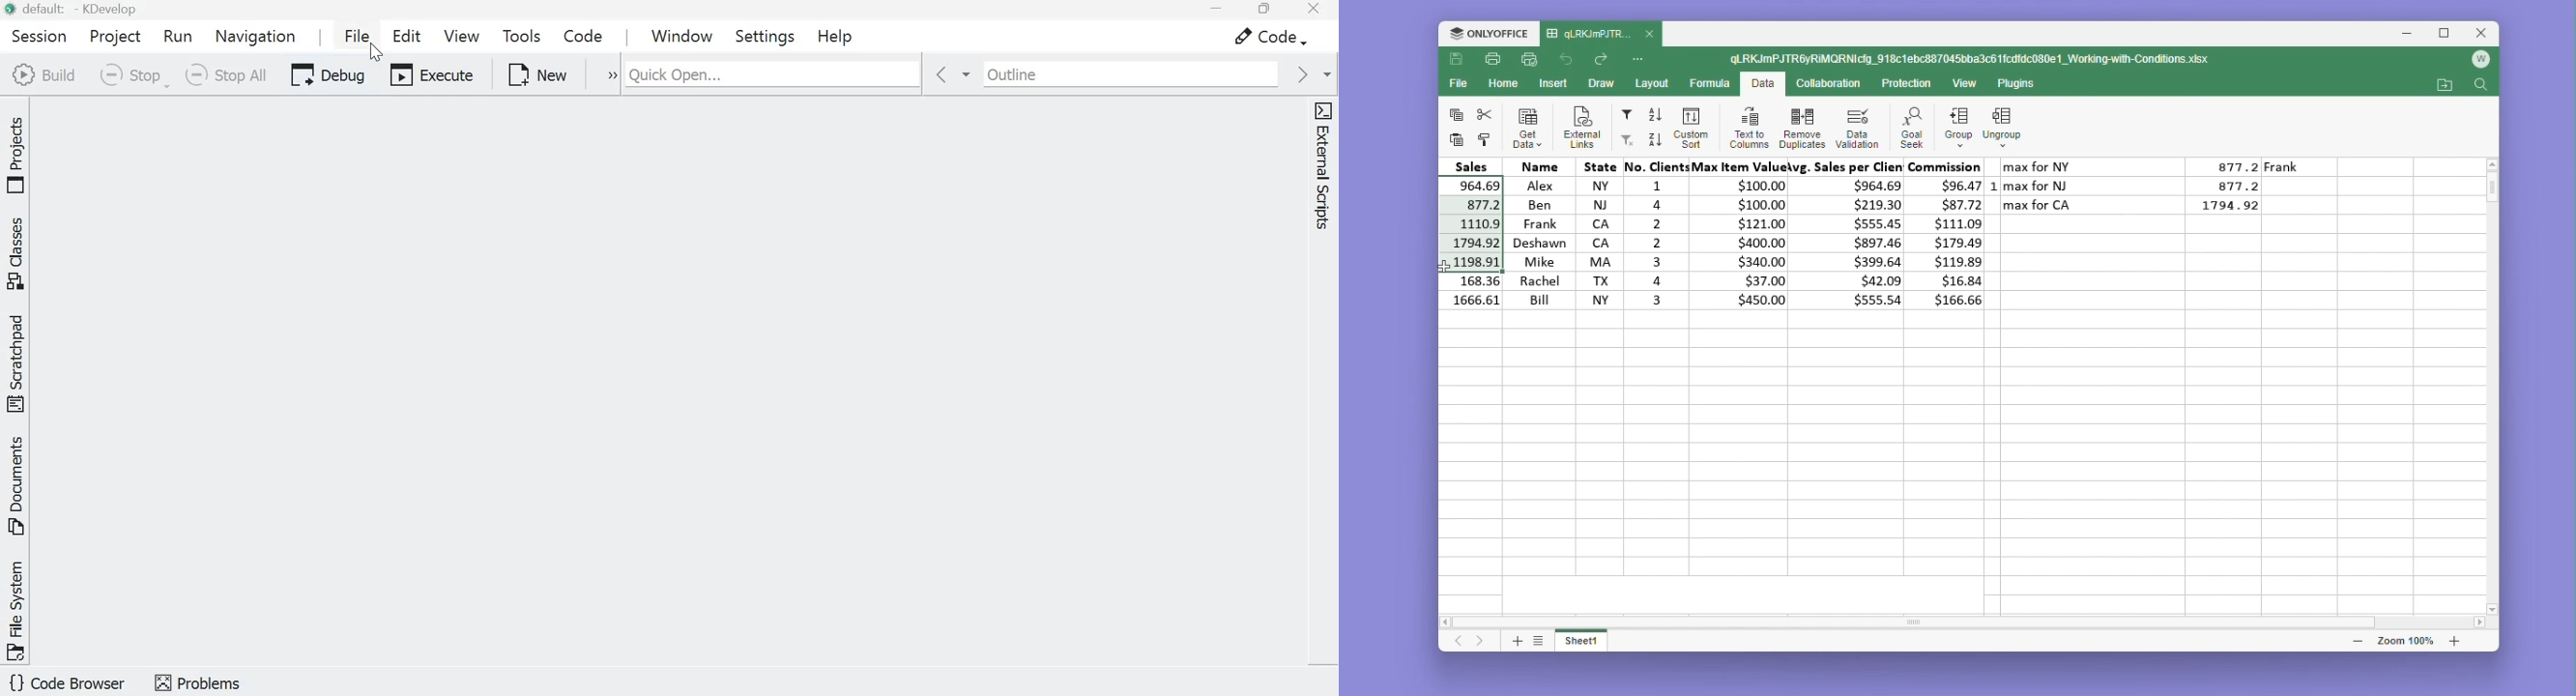 Image resolution: width=2576 pixels, height=700 pixels. I want to click on Custom filter, so click(1625, 140).